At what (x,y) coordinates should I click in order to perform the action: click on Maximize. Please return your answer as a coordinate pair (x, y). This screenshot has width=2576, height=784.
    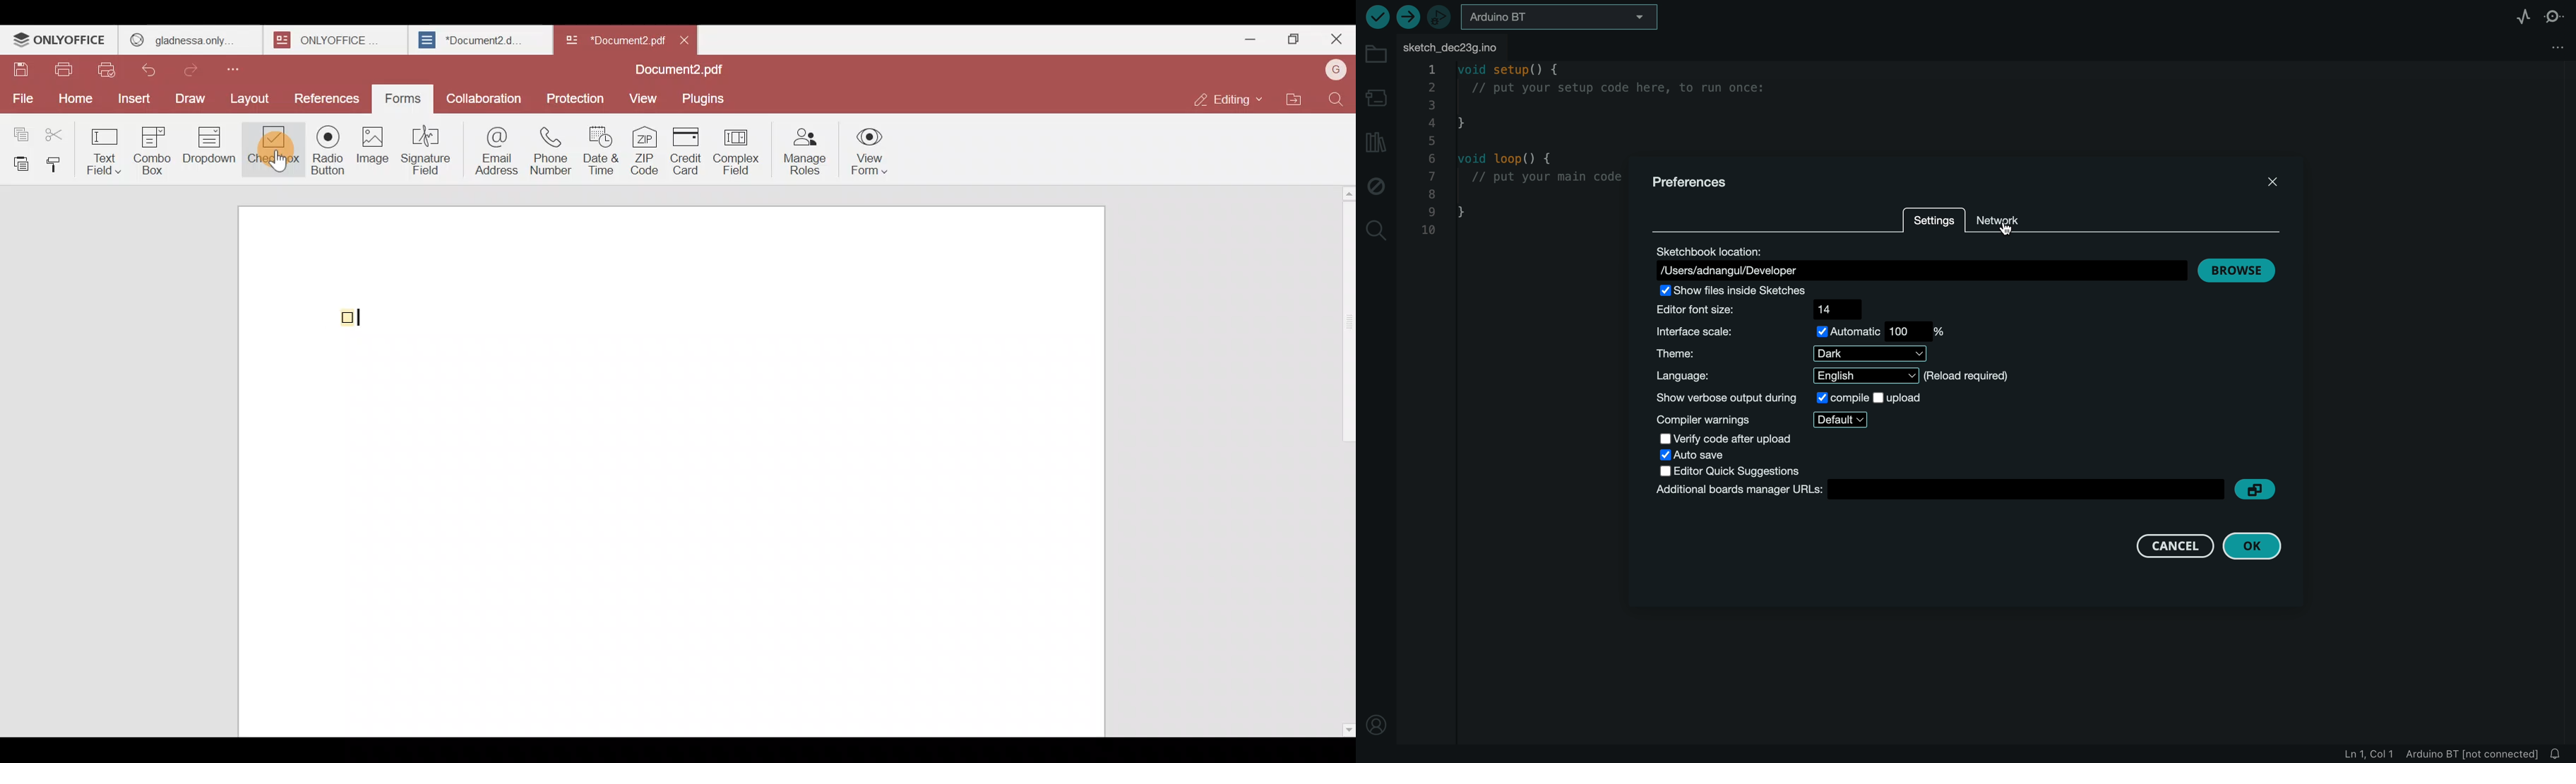
    Looking at the image, I should click on (1291, 38).